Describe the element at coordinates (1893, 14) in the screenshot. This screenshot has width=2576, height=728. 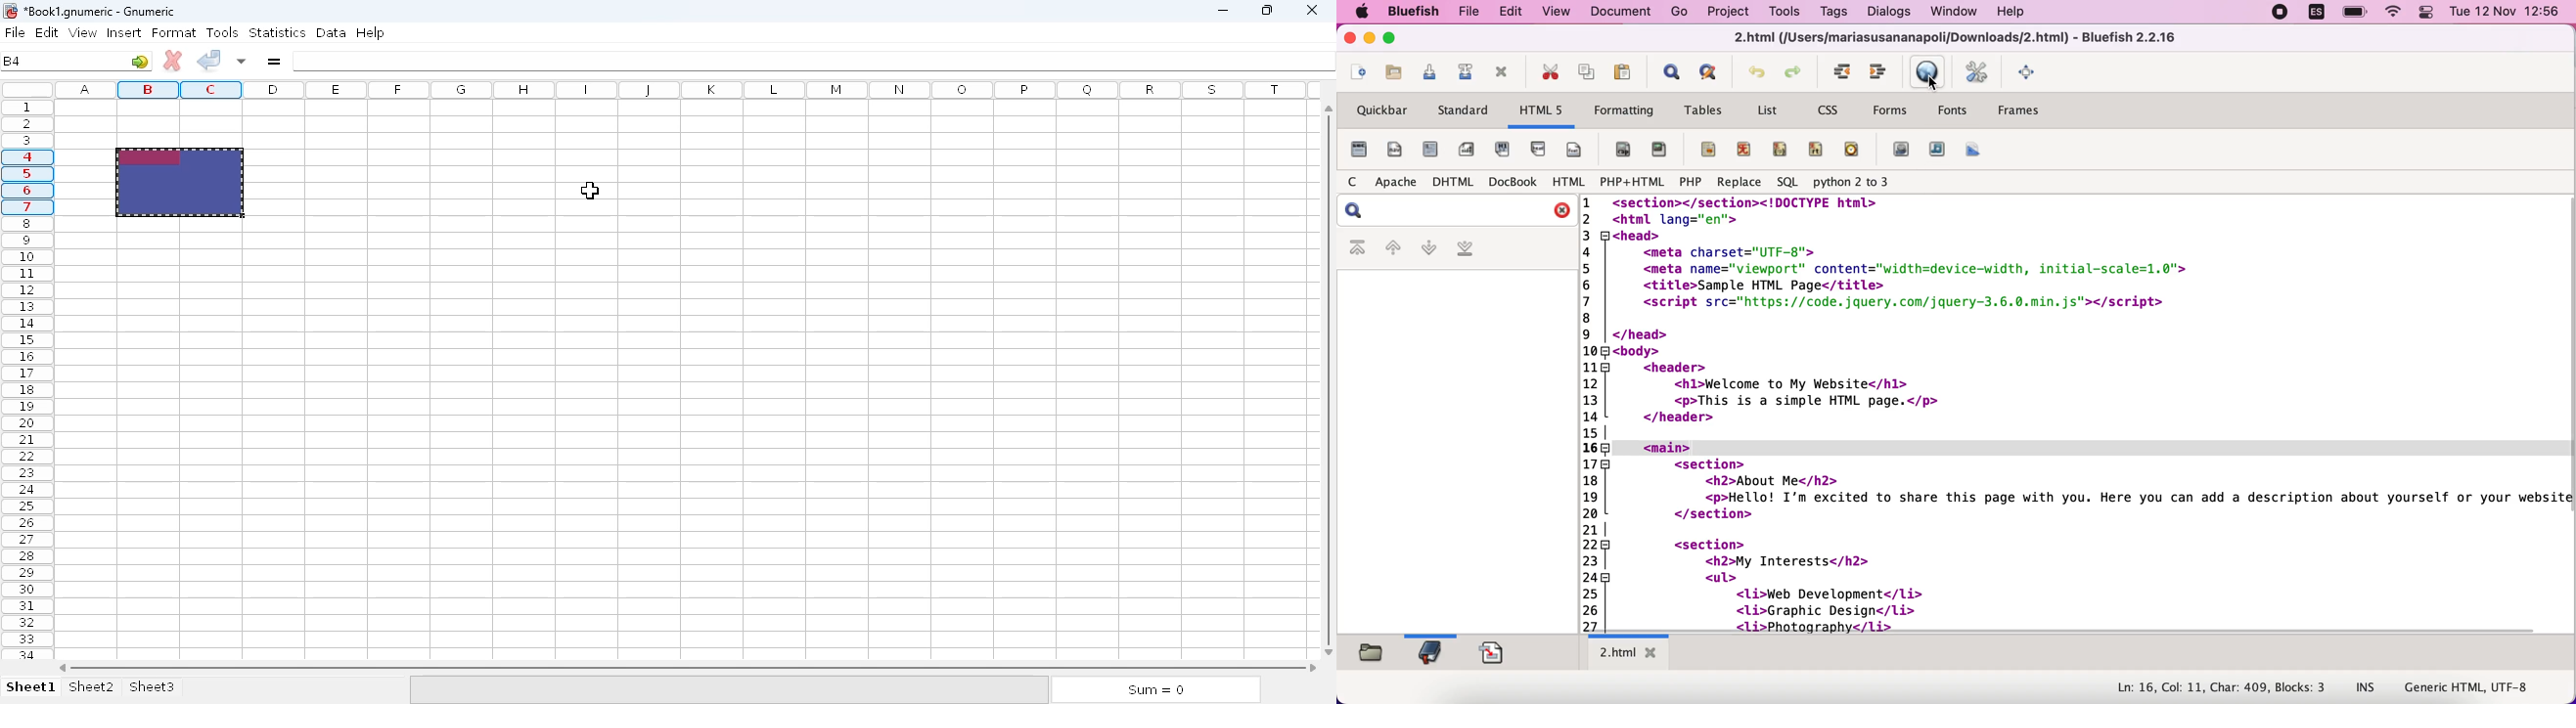
I see `dialogs` at that location.